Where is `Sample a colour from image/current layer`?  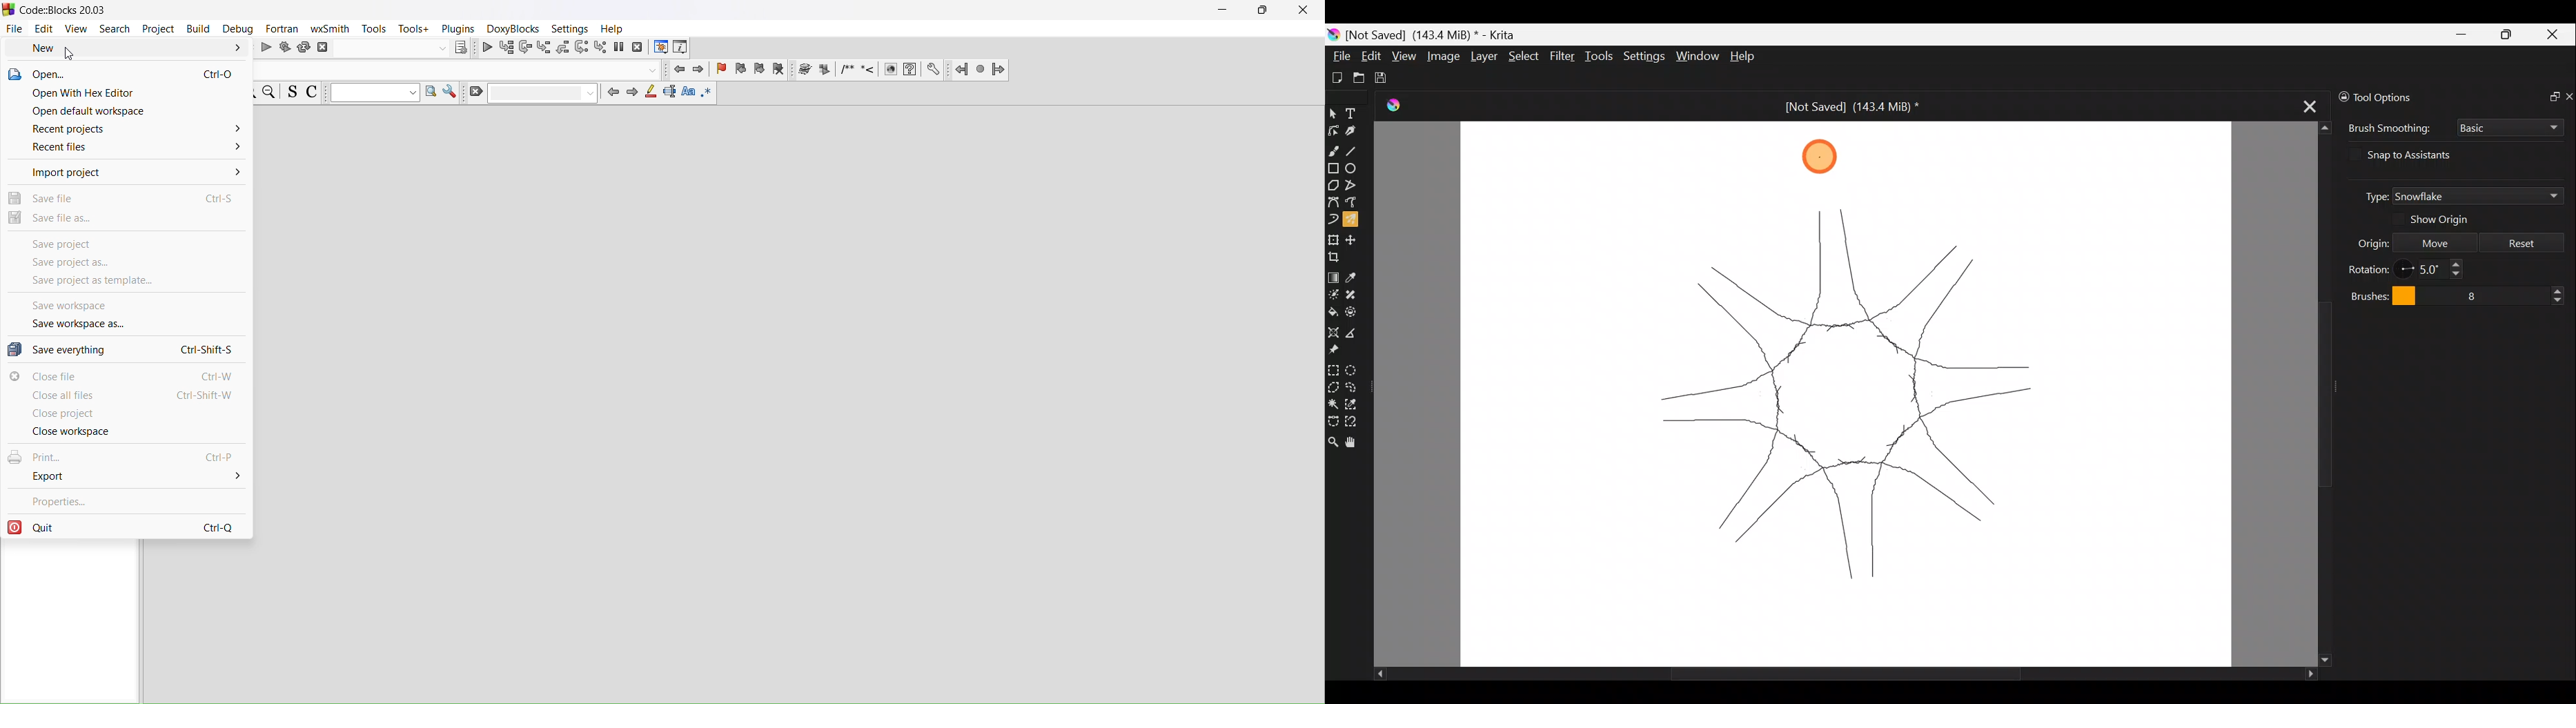
Sample a colour from image/current layer is located at coordinates (1356, 276).